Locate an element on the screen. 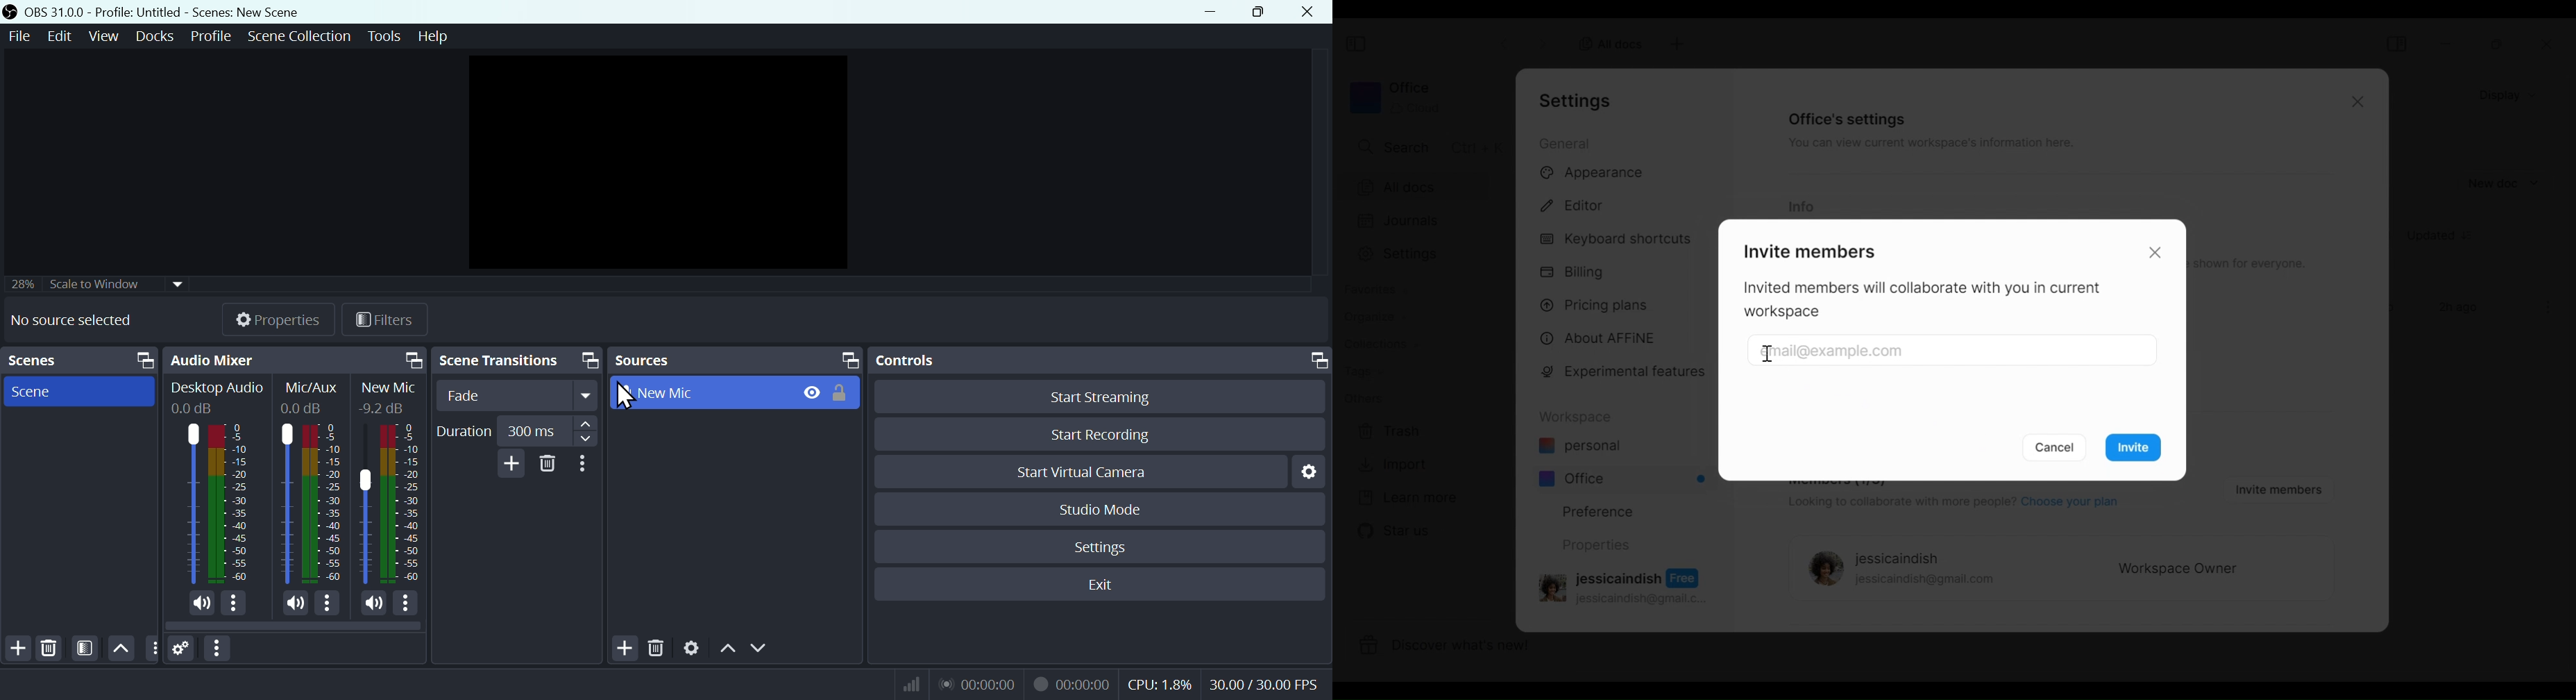  File  is located at coordinates (16, 38).